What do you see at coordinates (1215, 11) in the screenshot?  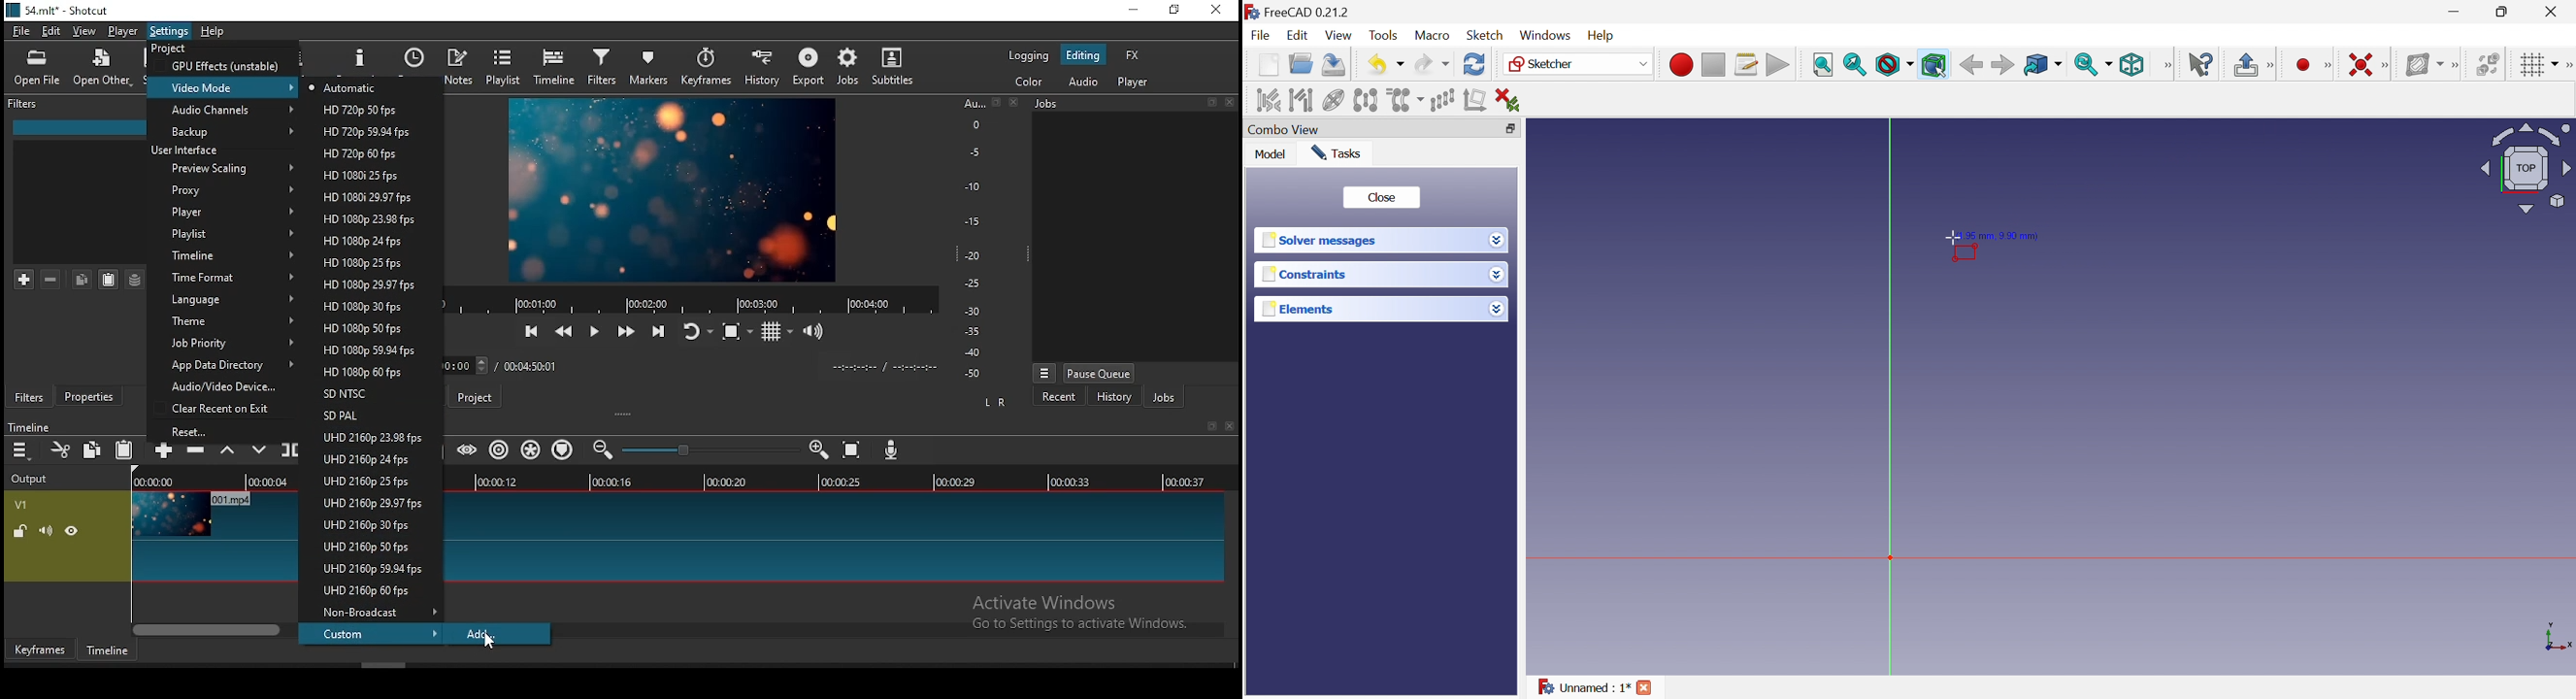 I see `close window` at bounding box center [1215, 11].